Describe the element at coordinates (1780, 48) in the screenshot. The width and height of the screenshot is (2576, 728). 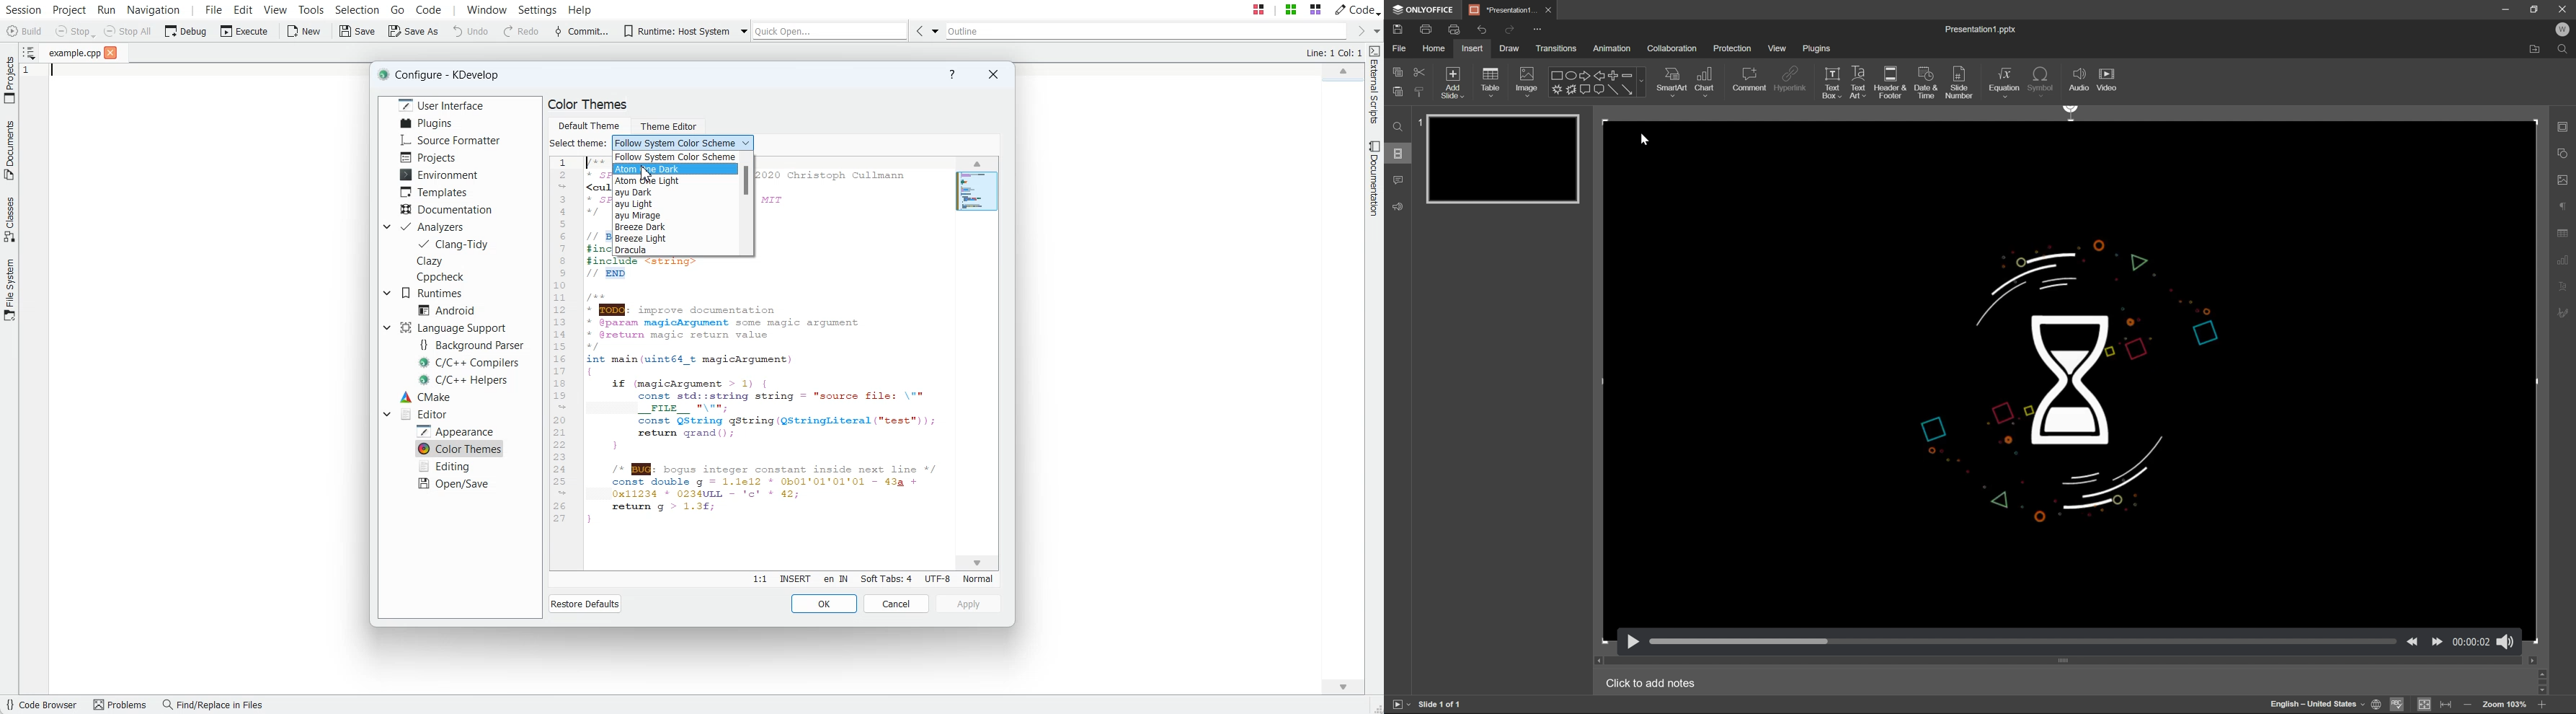
I see `view` at that location.